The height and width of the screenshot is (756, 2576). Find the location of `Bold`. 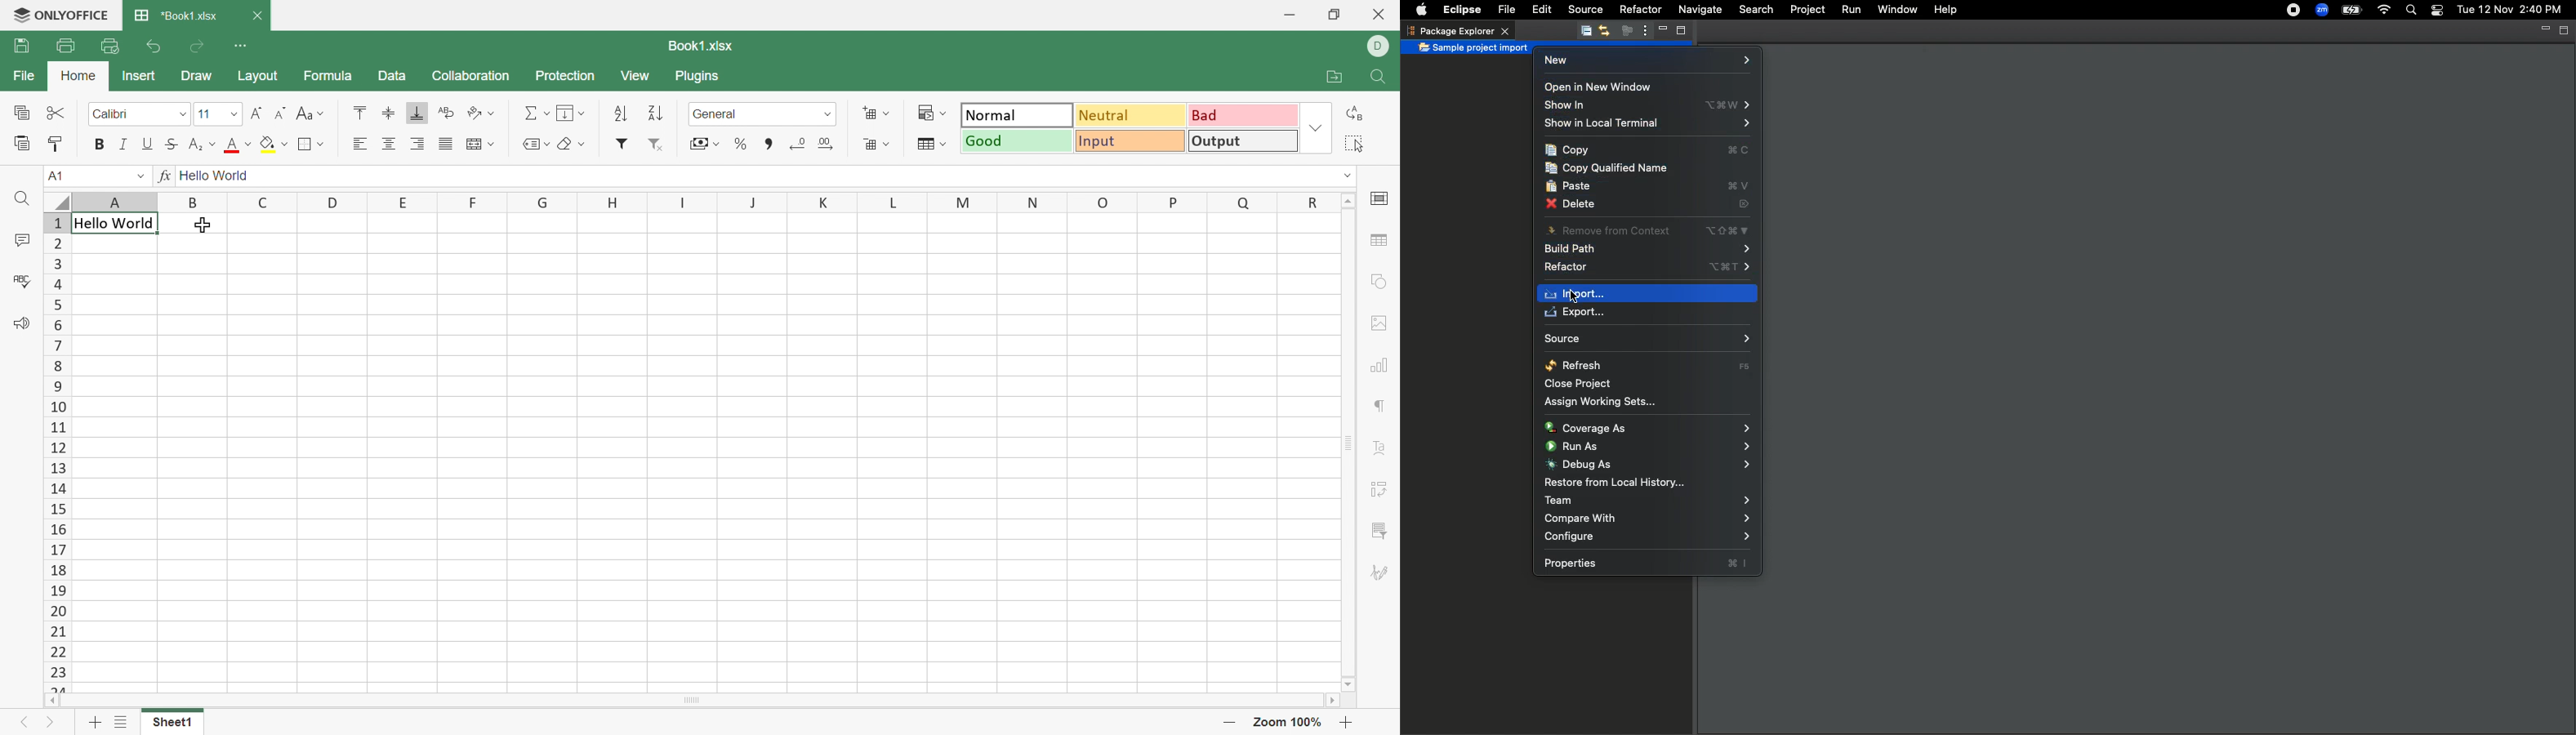

Bold is located at coordinates (100, 144).